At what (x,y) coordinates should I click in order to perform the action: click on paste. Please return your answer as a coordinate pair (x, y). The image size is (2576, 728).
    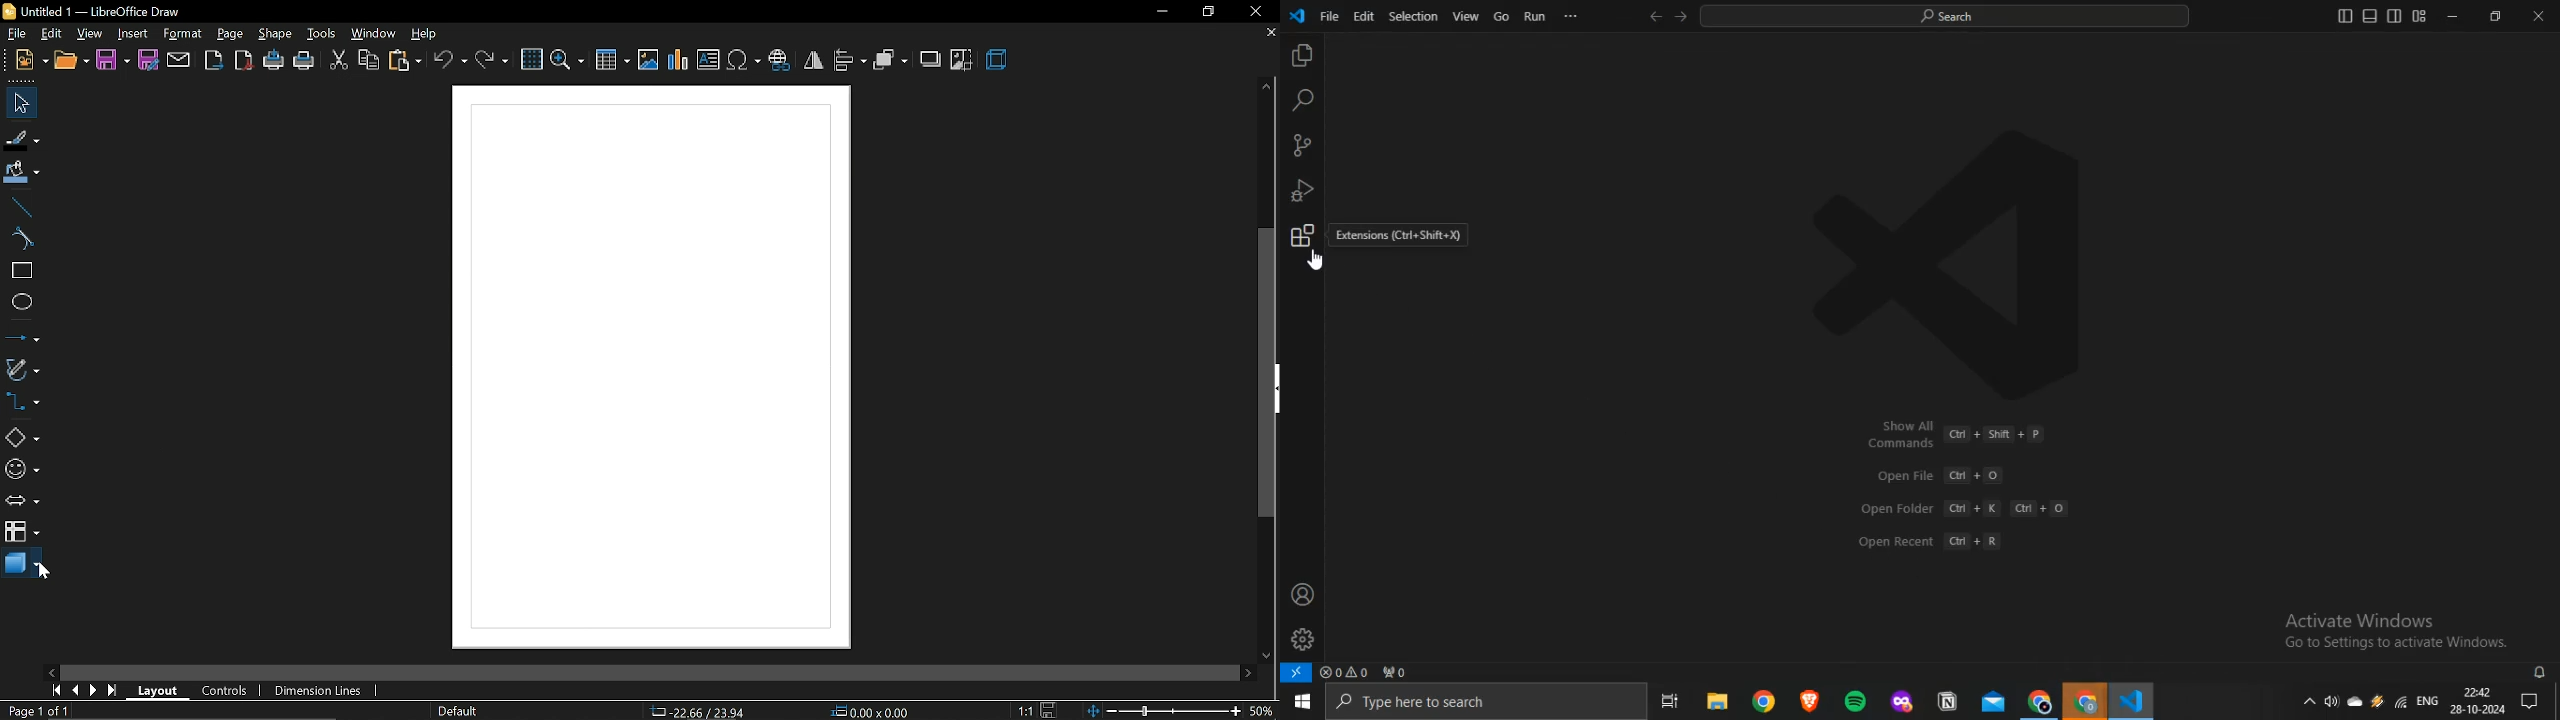
    Looking at the image, I should click on (405, 61).